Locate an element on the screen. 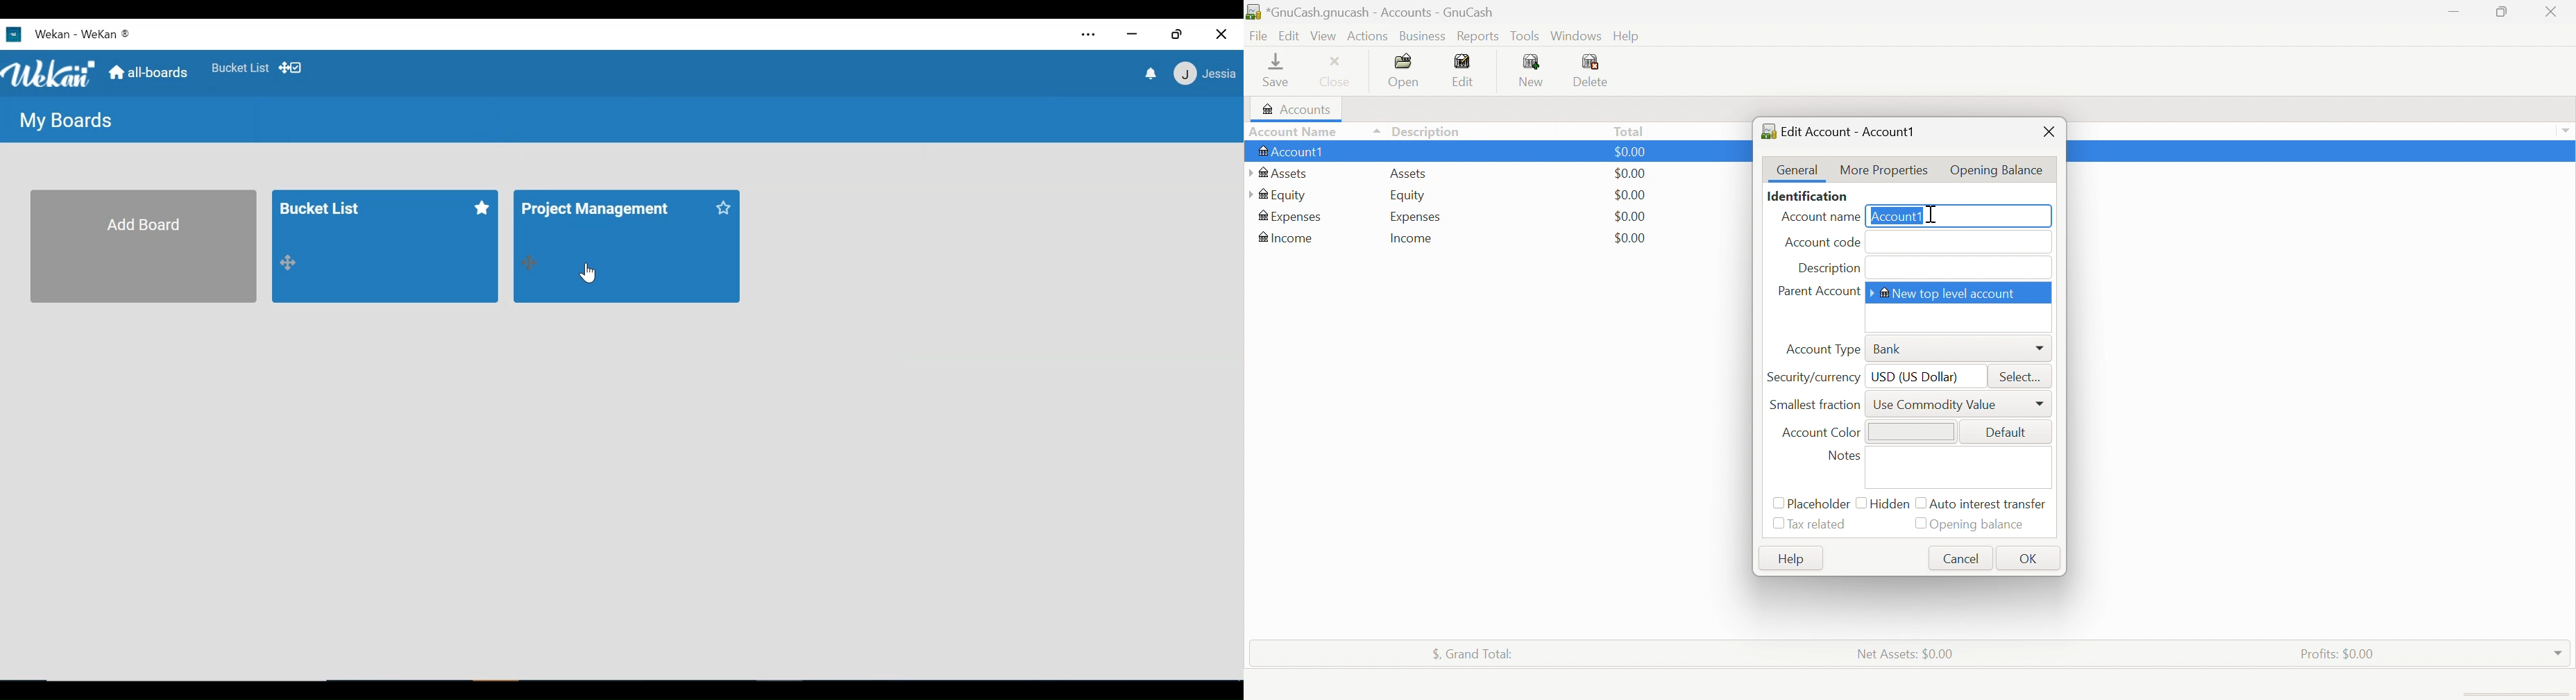 This screenshot has width=2576, height=700. Hidden is located at coordinates (1886, 502).